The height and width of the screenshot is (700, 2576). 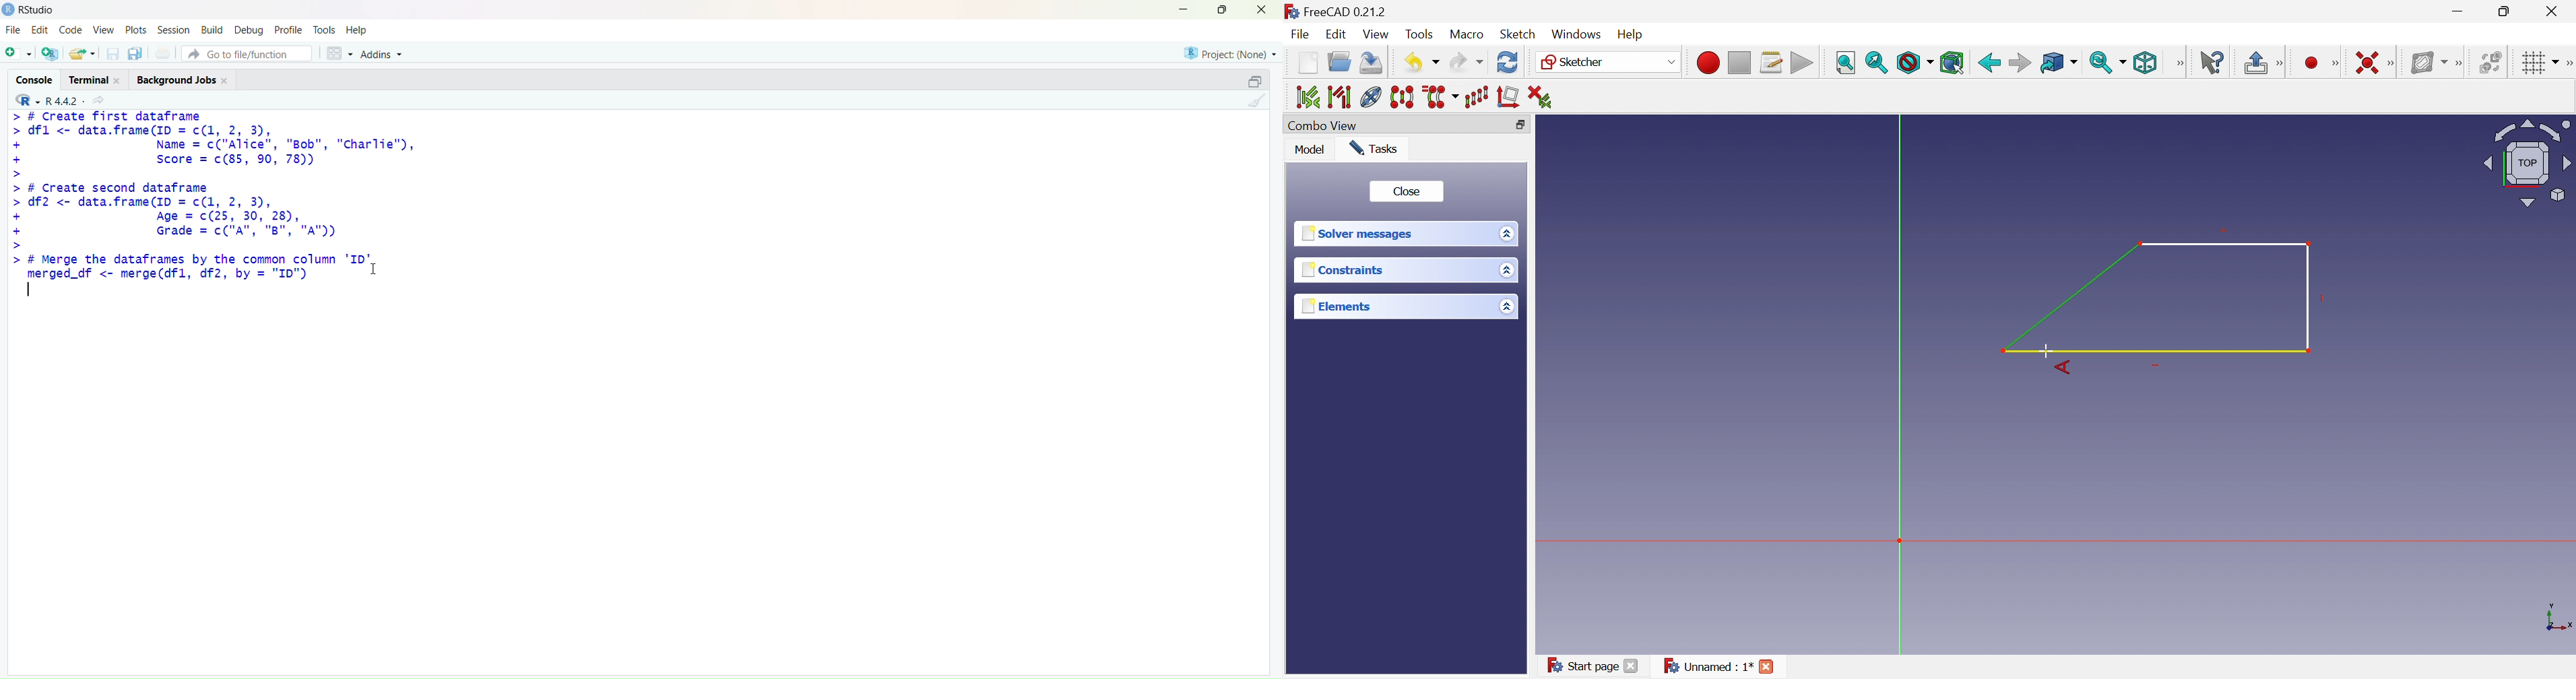 What do you see at coordinates (2020, 62) in the screenshot?
I see `Forward` at bounding box center [2020, 62].